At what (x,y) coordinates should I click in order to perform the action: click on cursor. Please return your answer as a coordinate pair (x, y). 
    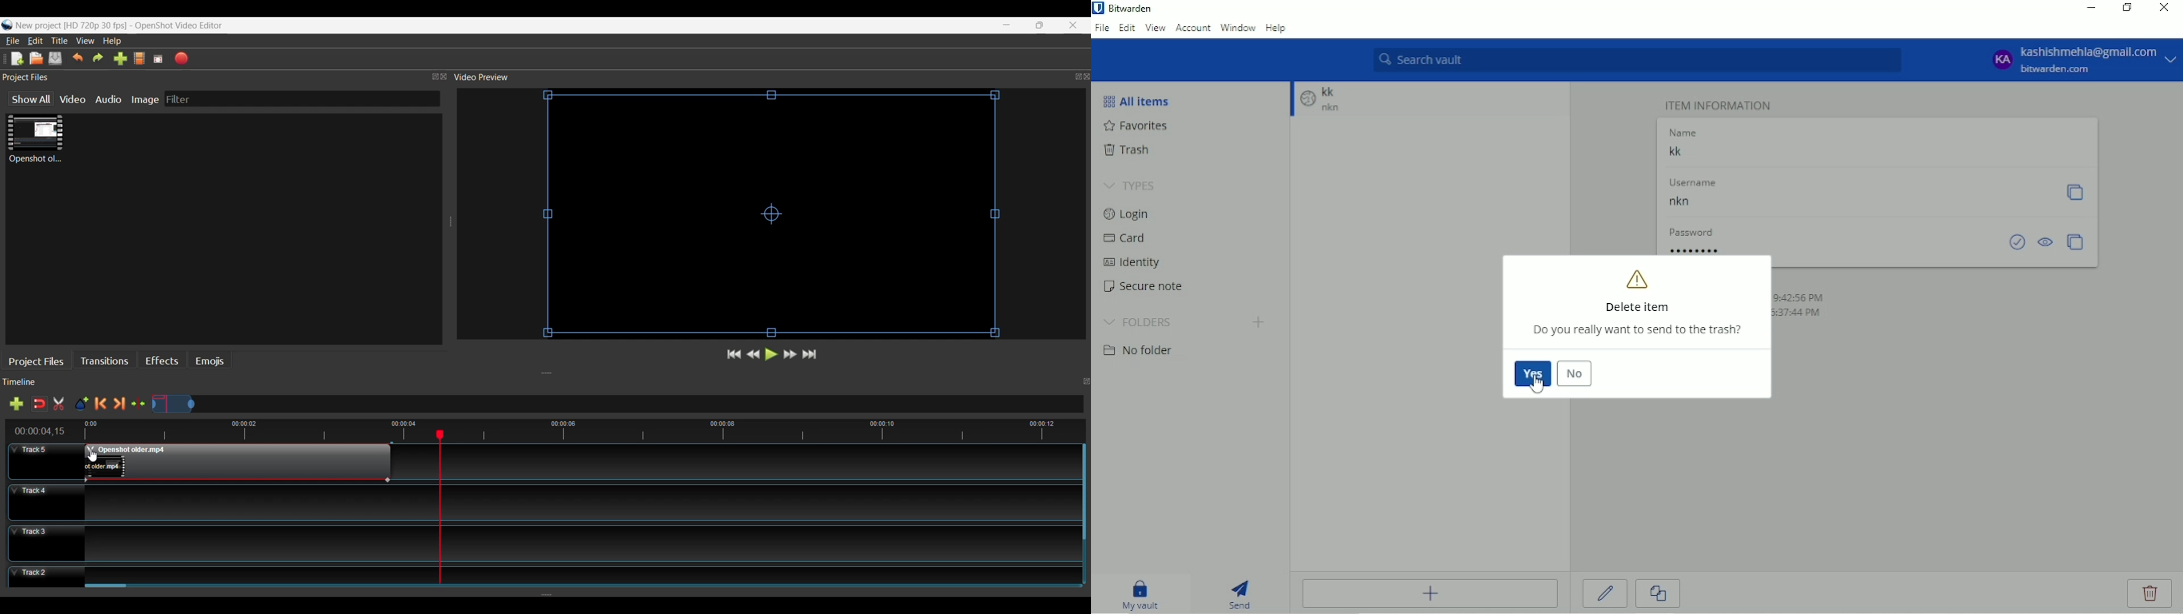
    Looking at the image, I should click on (1540, 384).